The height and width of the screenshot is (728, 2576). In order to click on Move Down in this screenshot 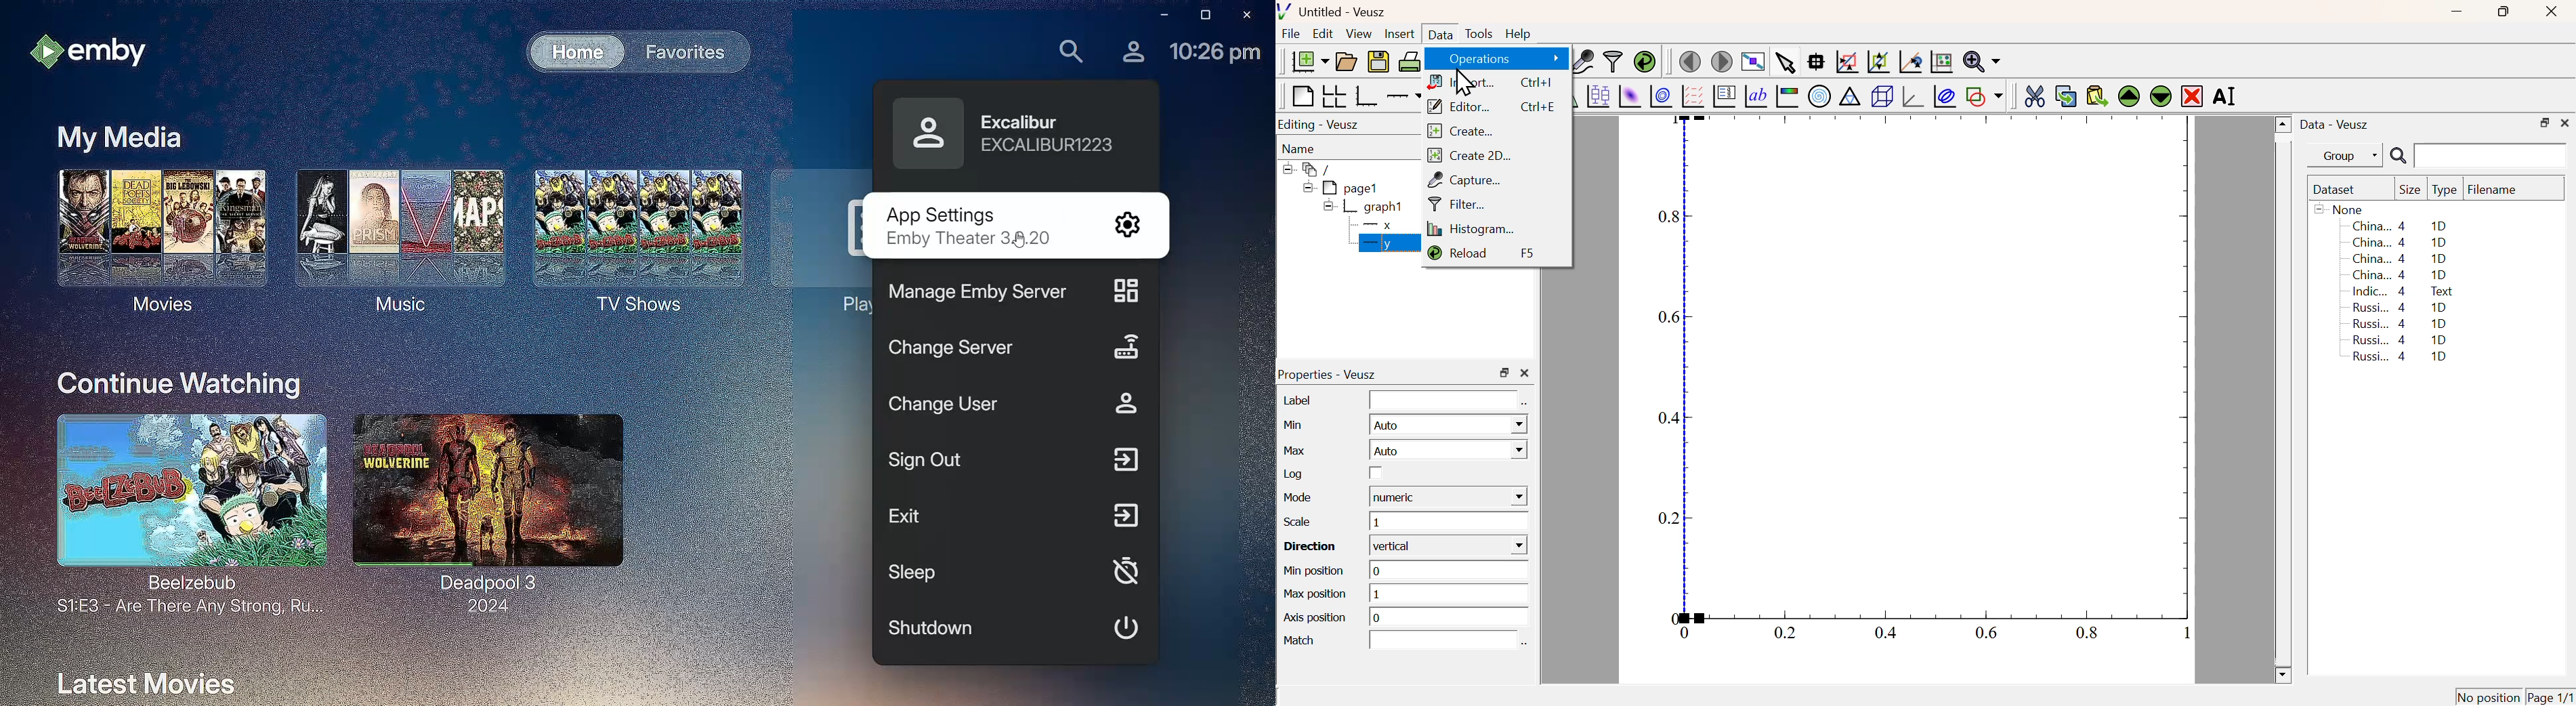, I will do `click(2160, 96)`.